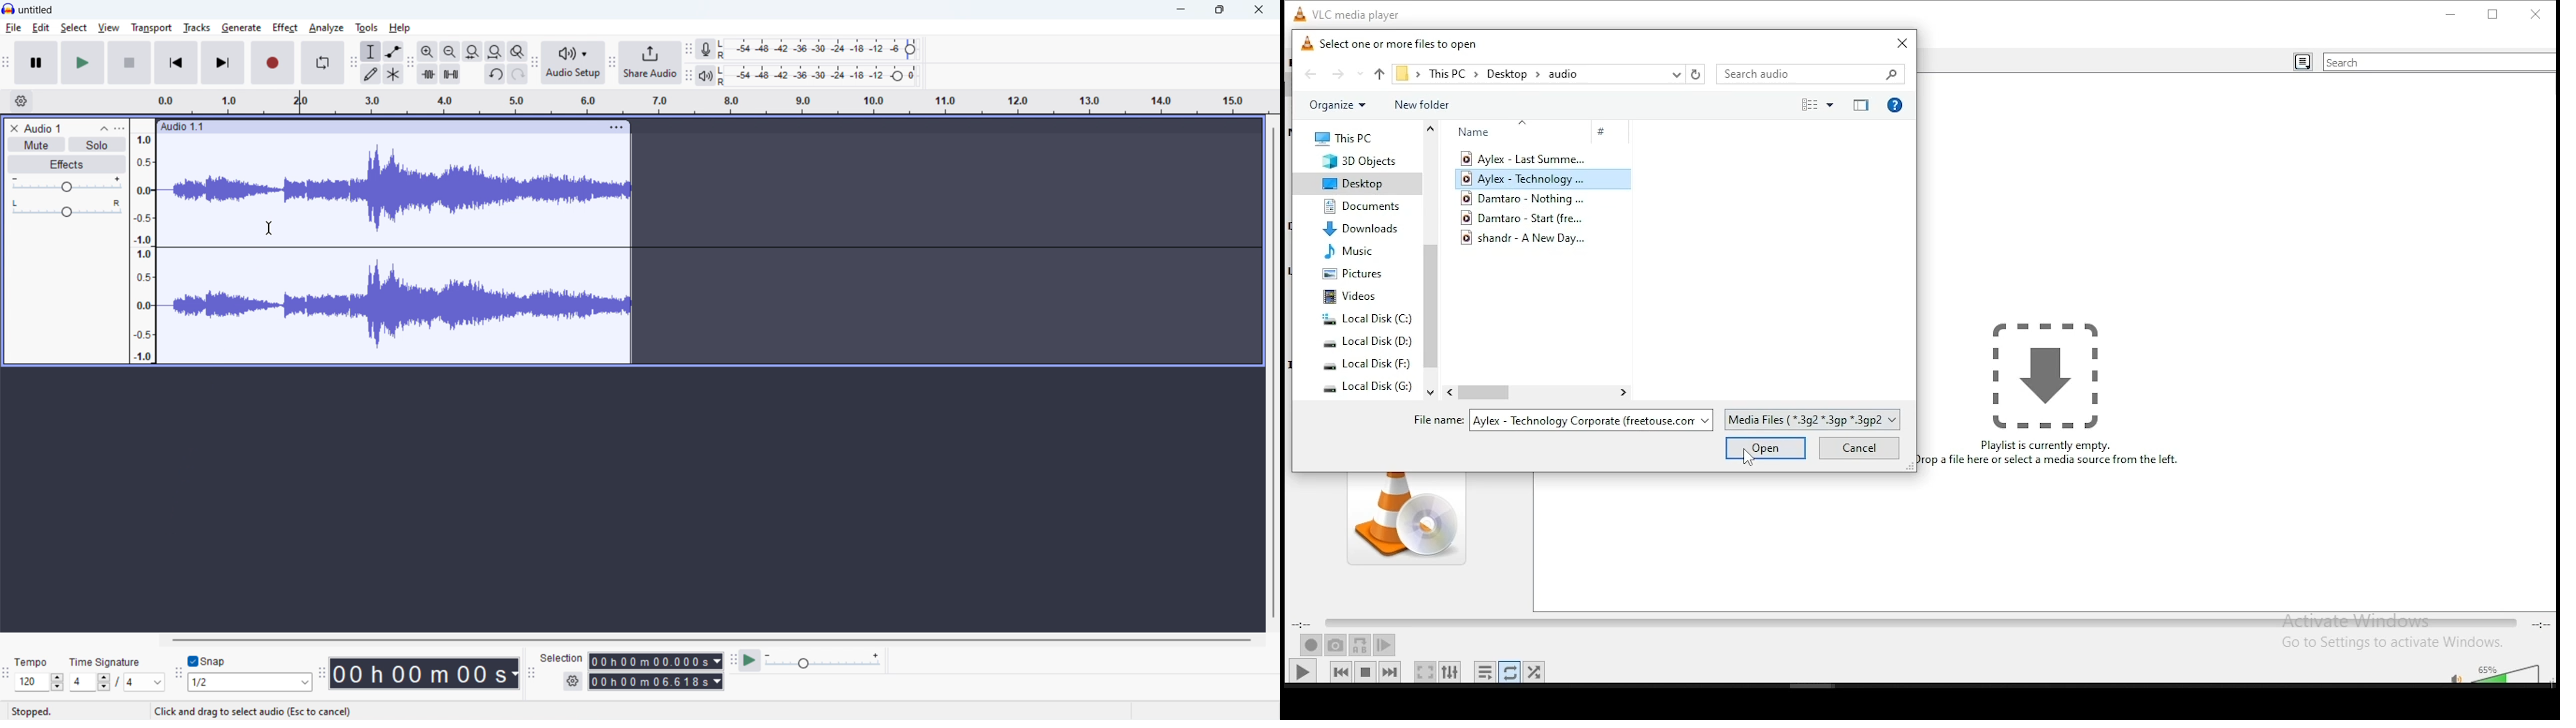  I want to click on track title, so click(43, 128).